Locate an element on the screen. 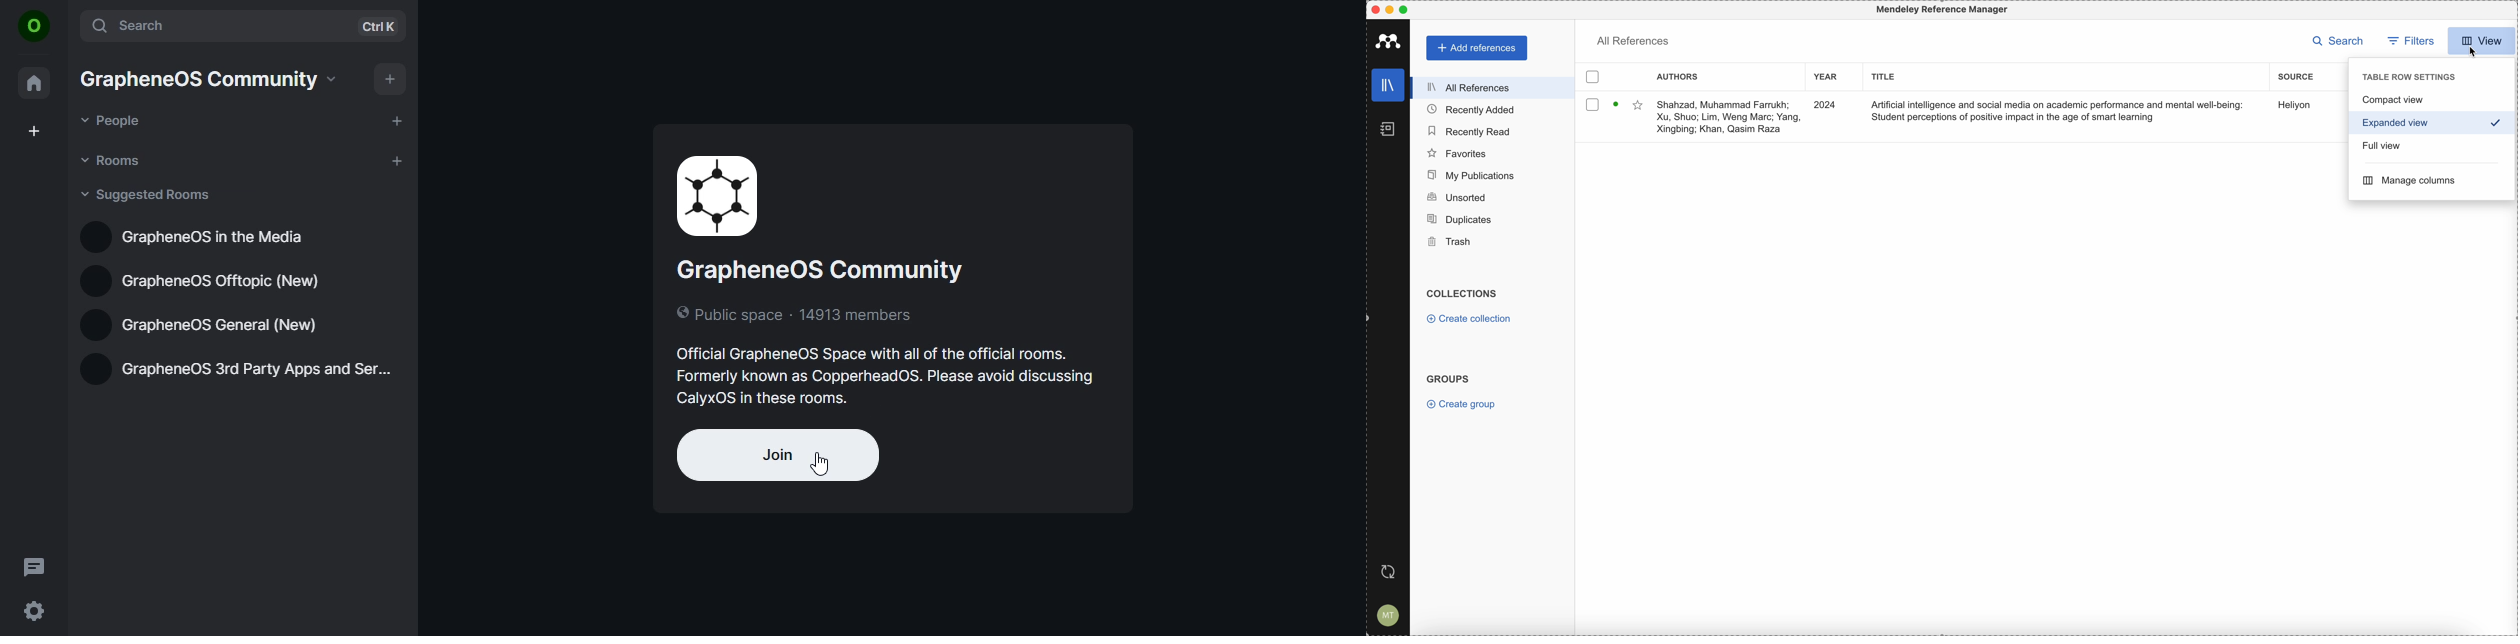 The height and width of the screenshot is (644, 2520). home is located at coordinates (35, 83).